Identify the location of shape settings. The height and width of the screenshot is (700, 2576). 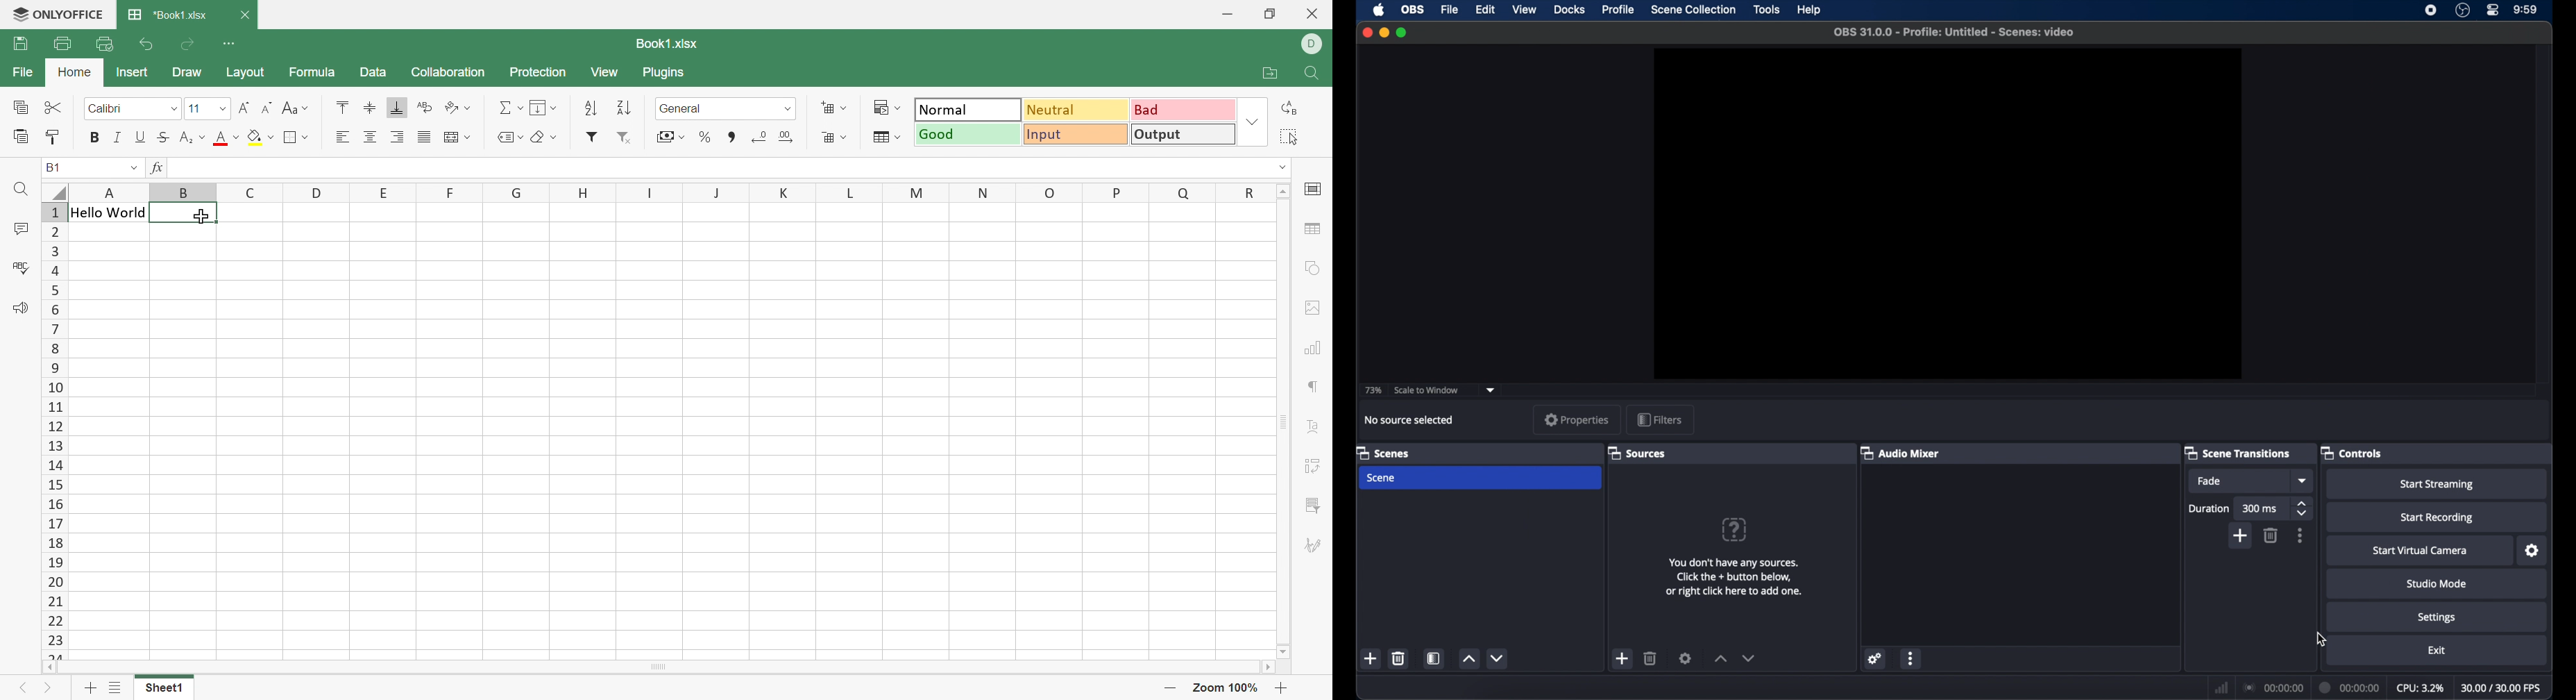
(1312, 268).